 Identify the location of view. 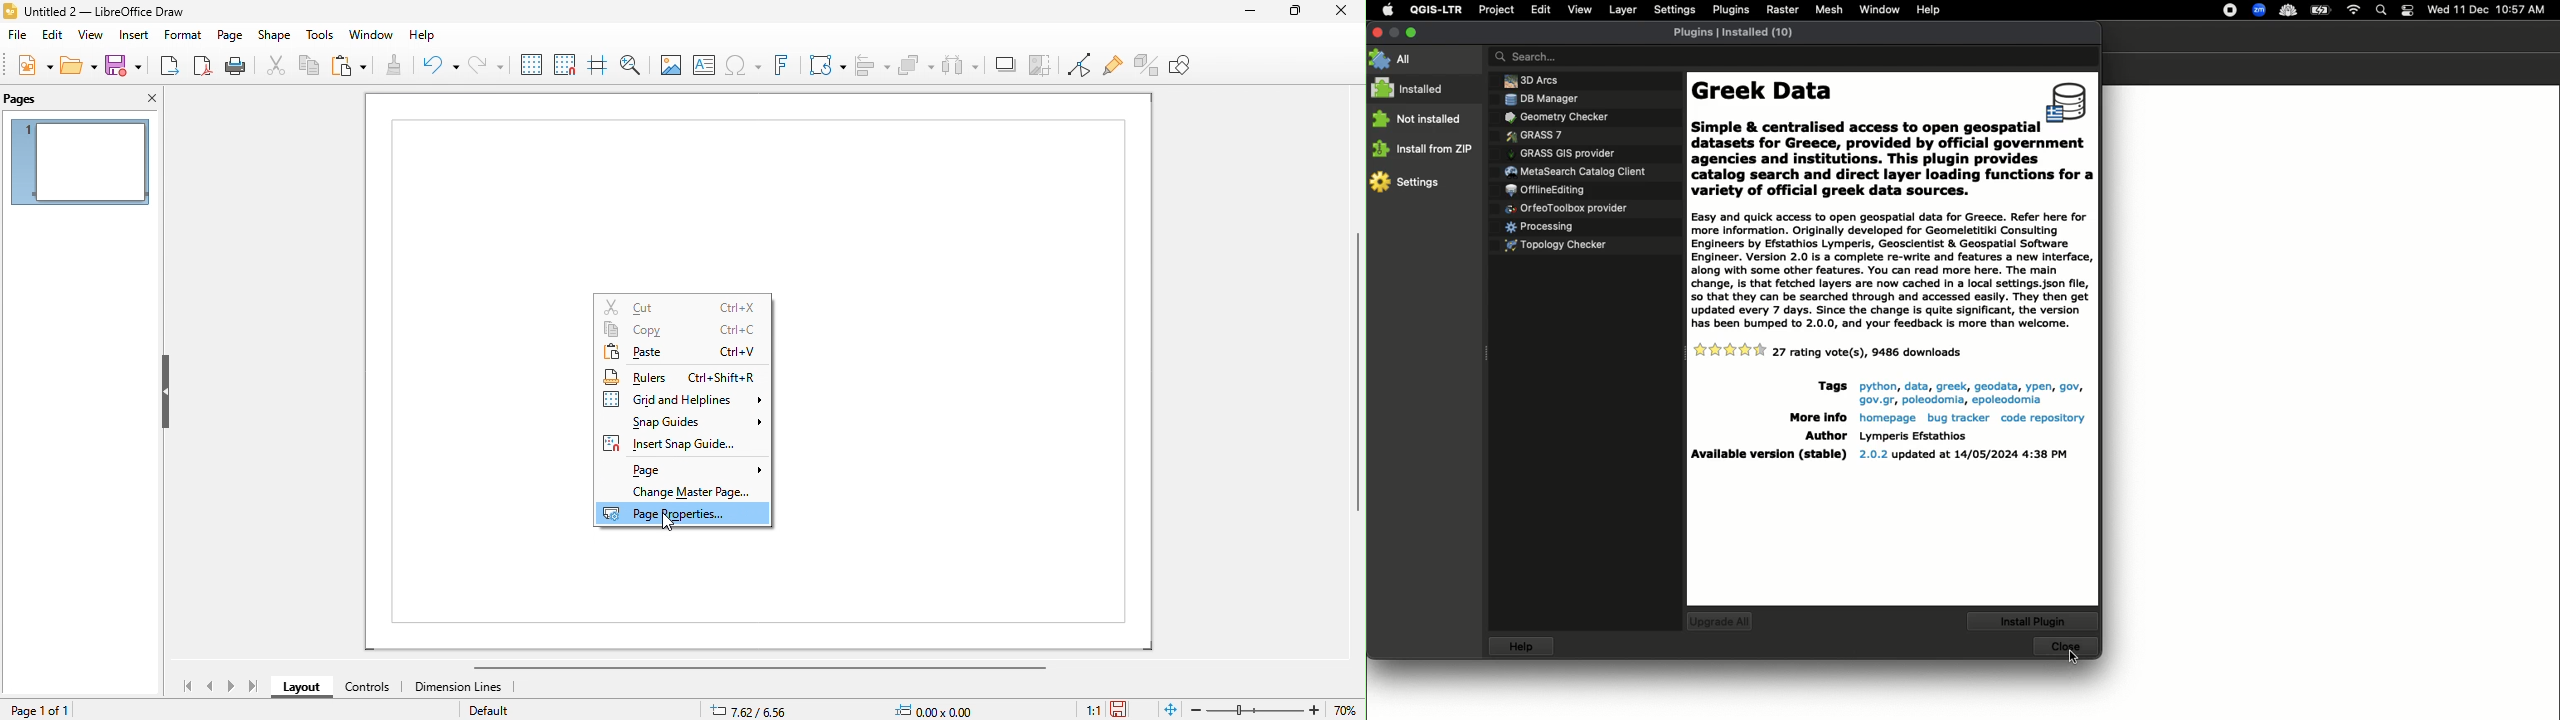
(91, 35).